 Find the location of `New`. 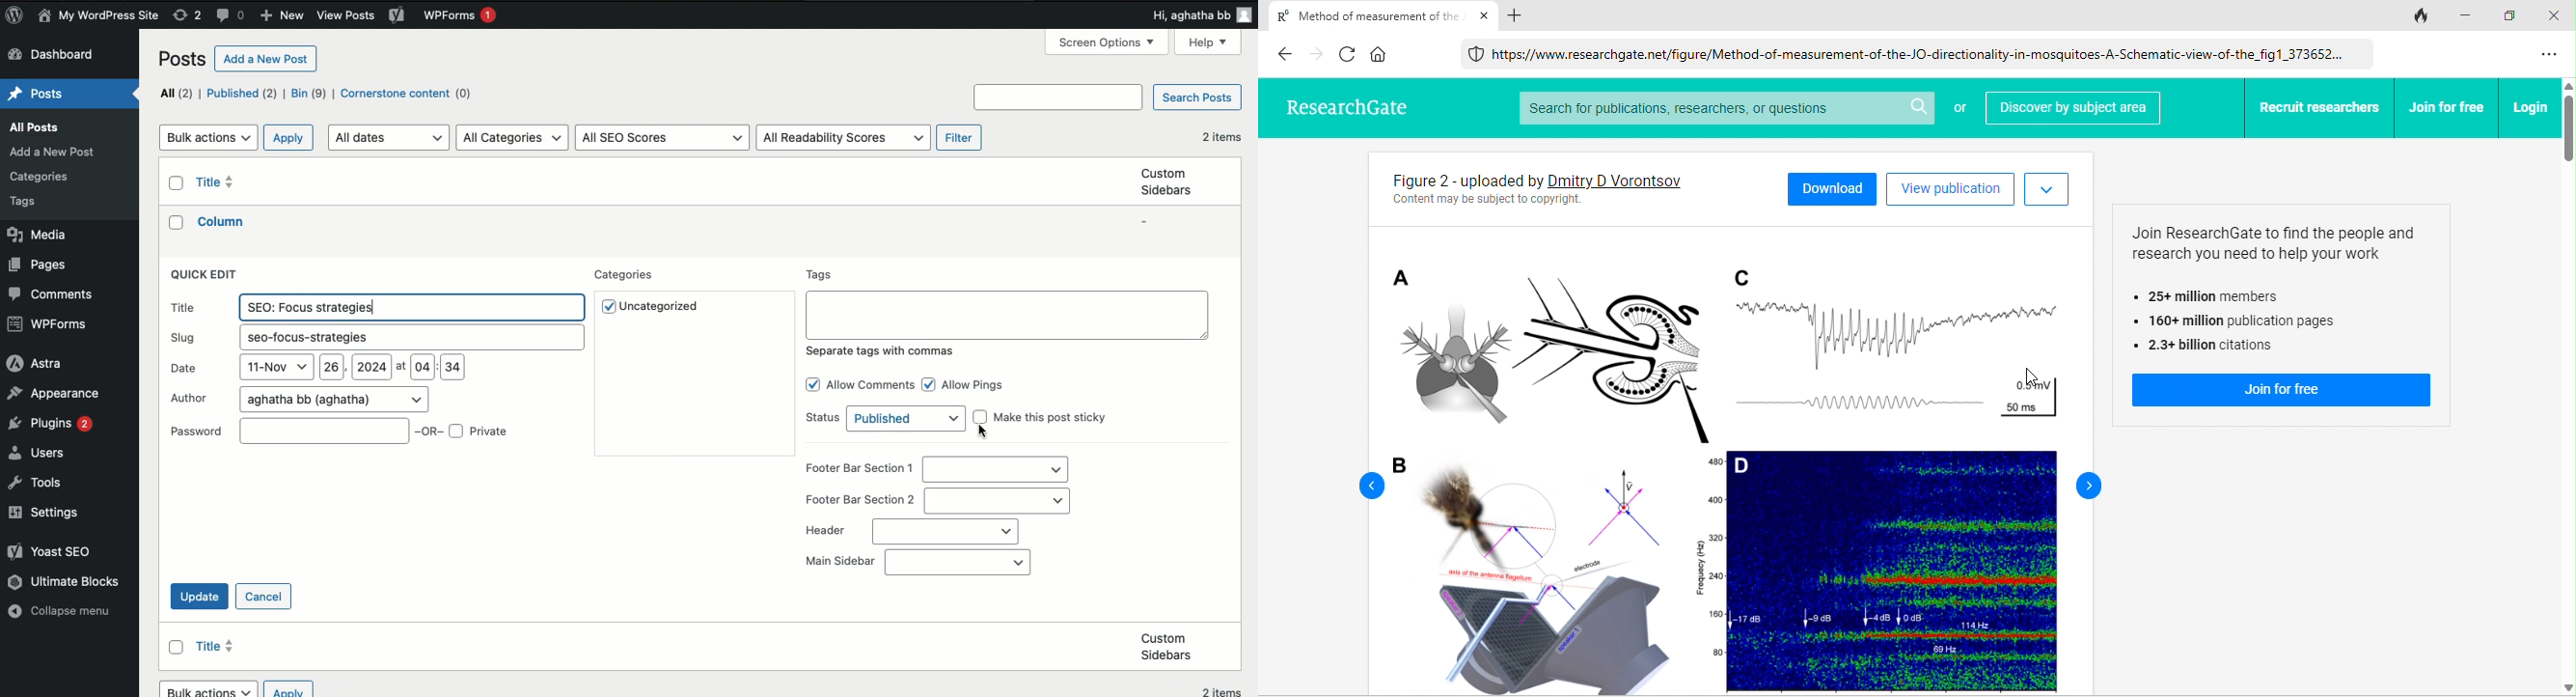

New is located at coordinates (281, 17).